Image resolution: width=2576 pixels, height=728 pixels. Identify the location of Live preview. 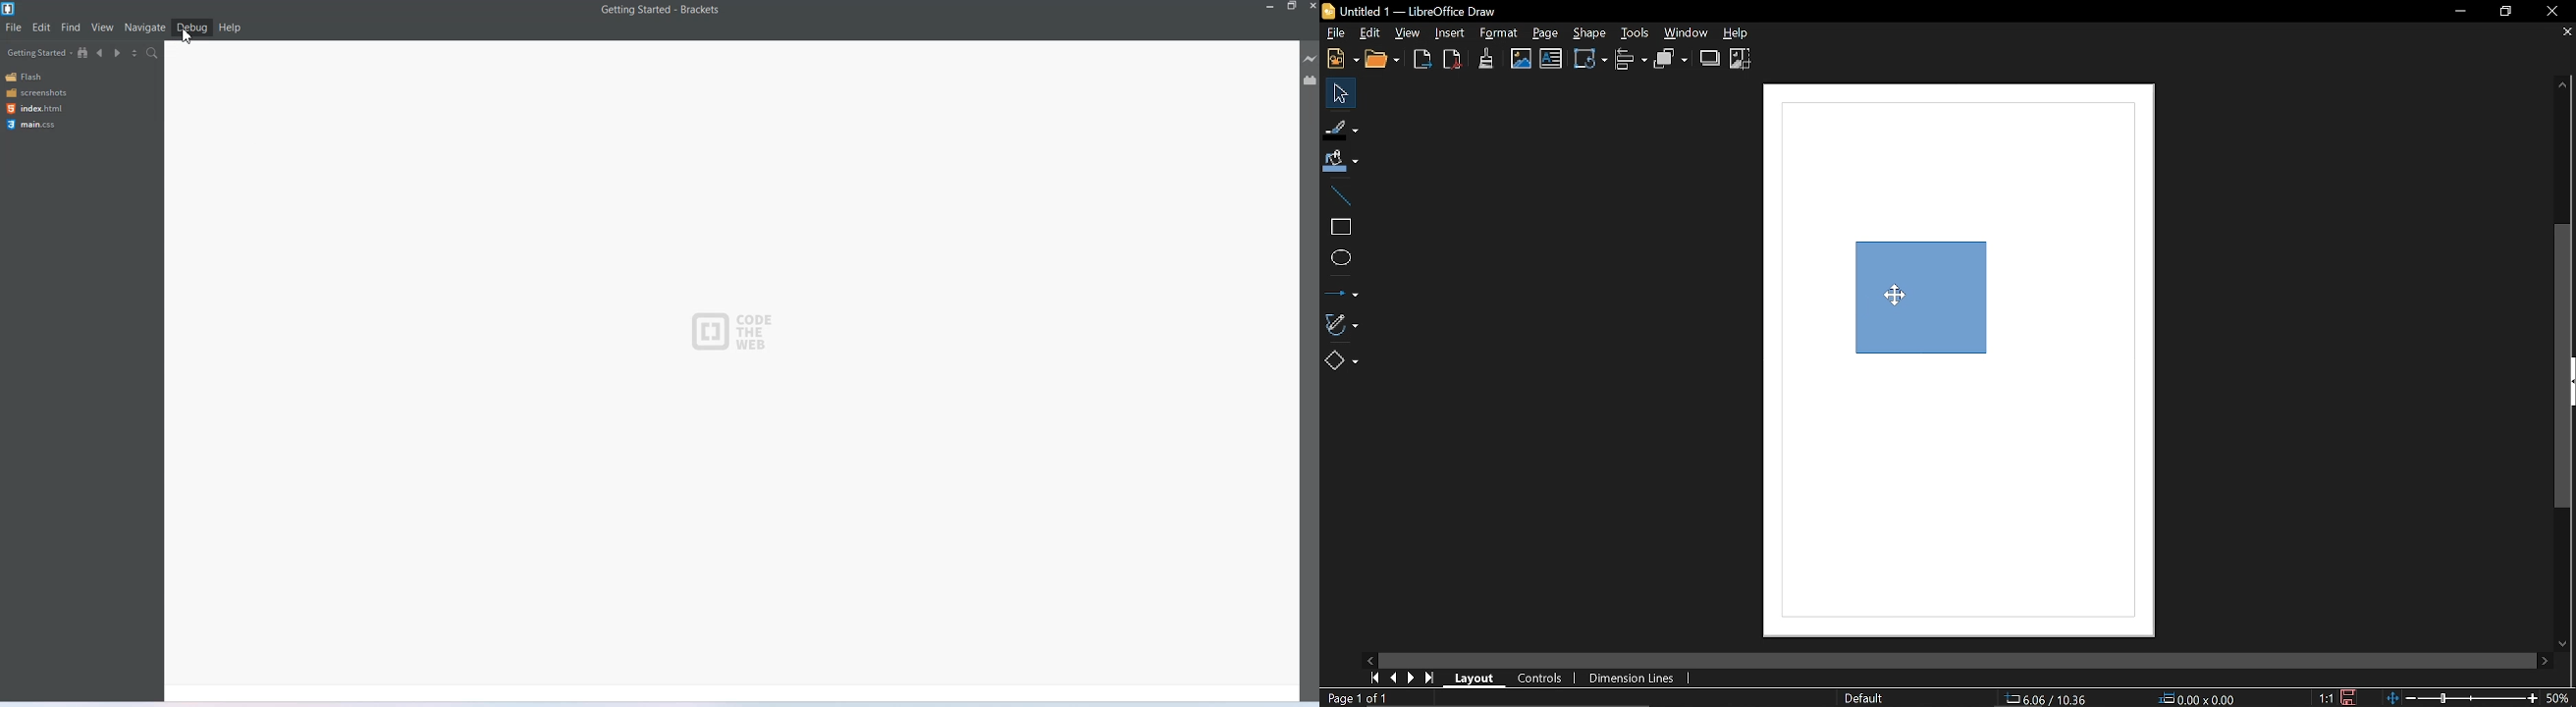
(1311, 58).